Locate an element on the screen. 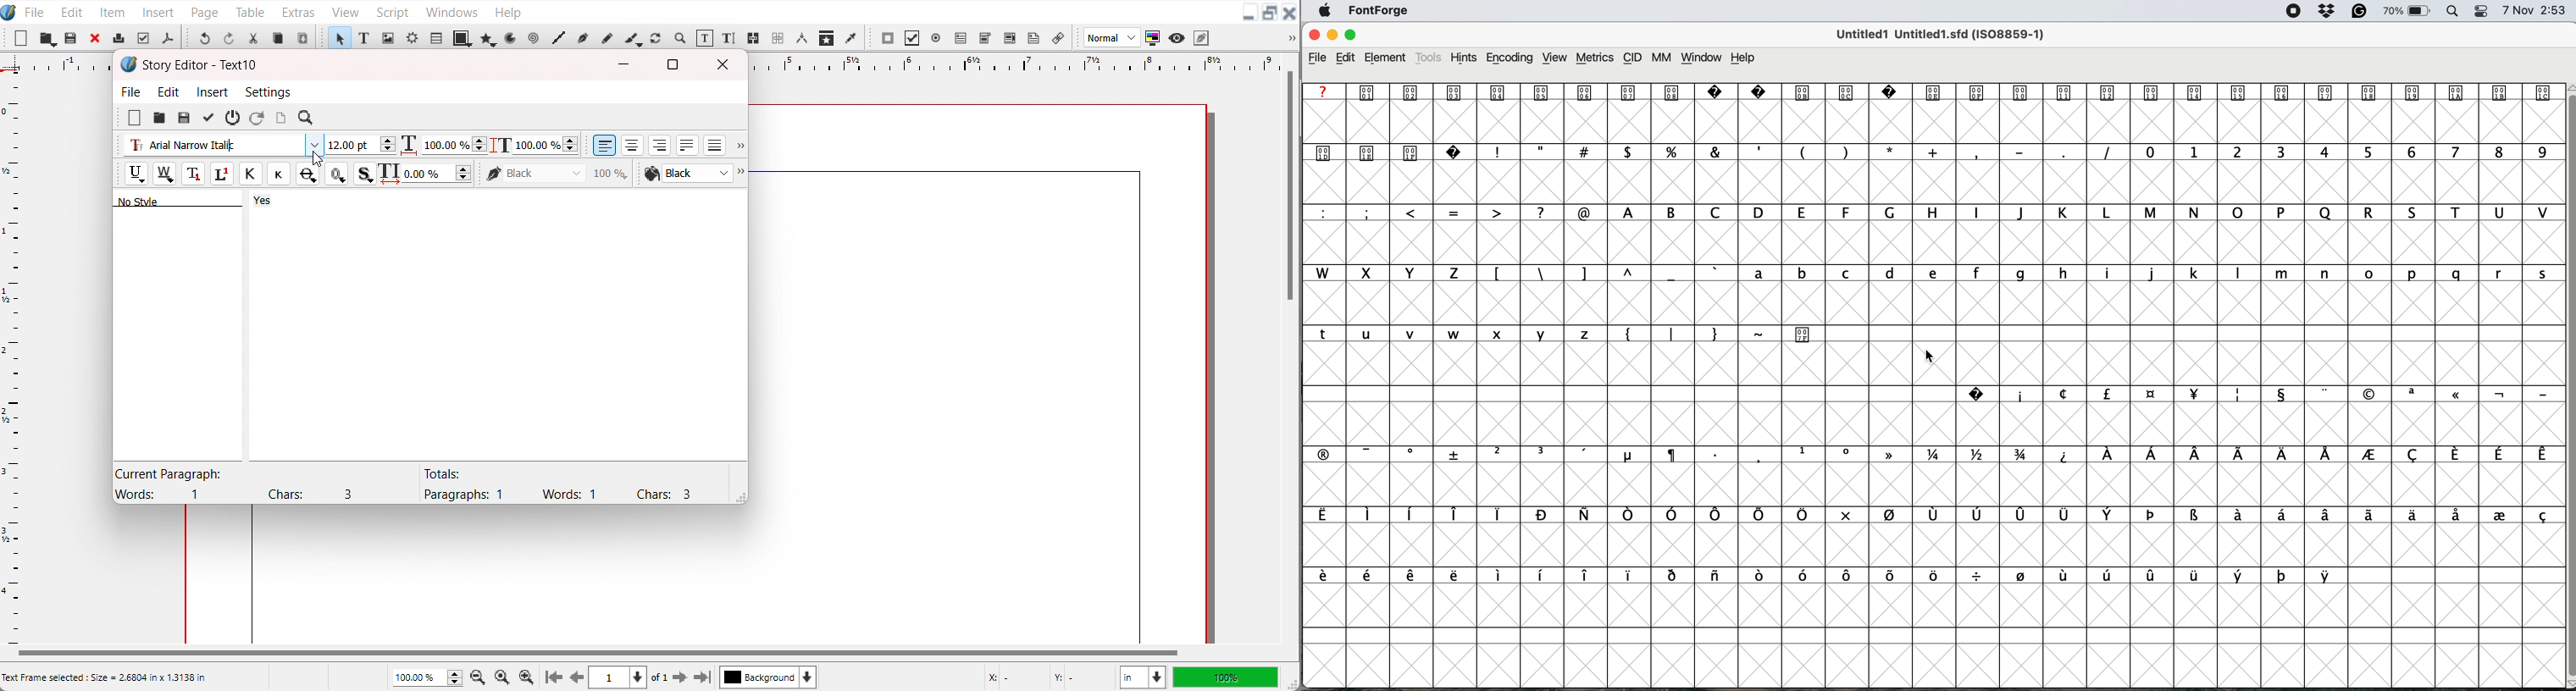 Image resolution: width=2576 pixels, height=700 pixels. Edit in preview mode is located at coordinates (1202, 37).